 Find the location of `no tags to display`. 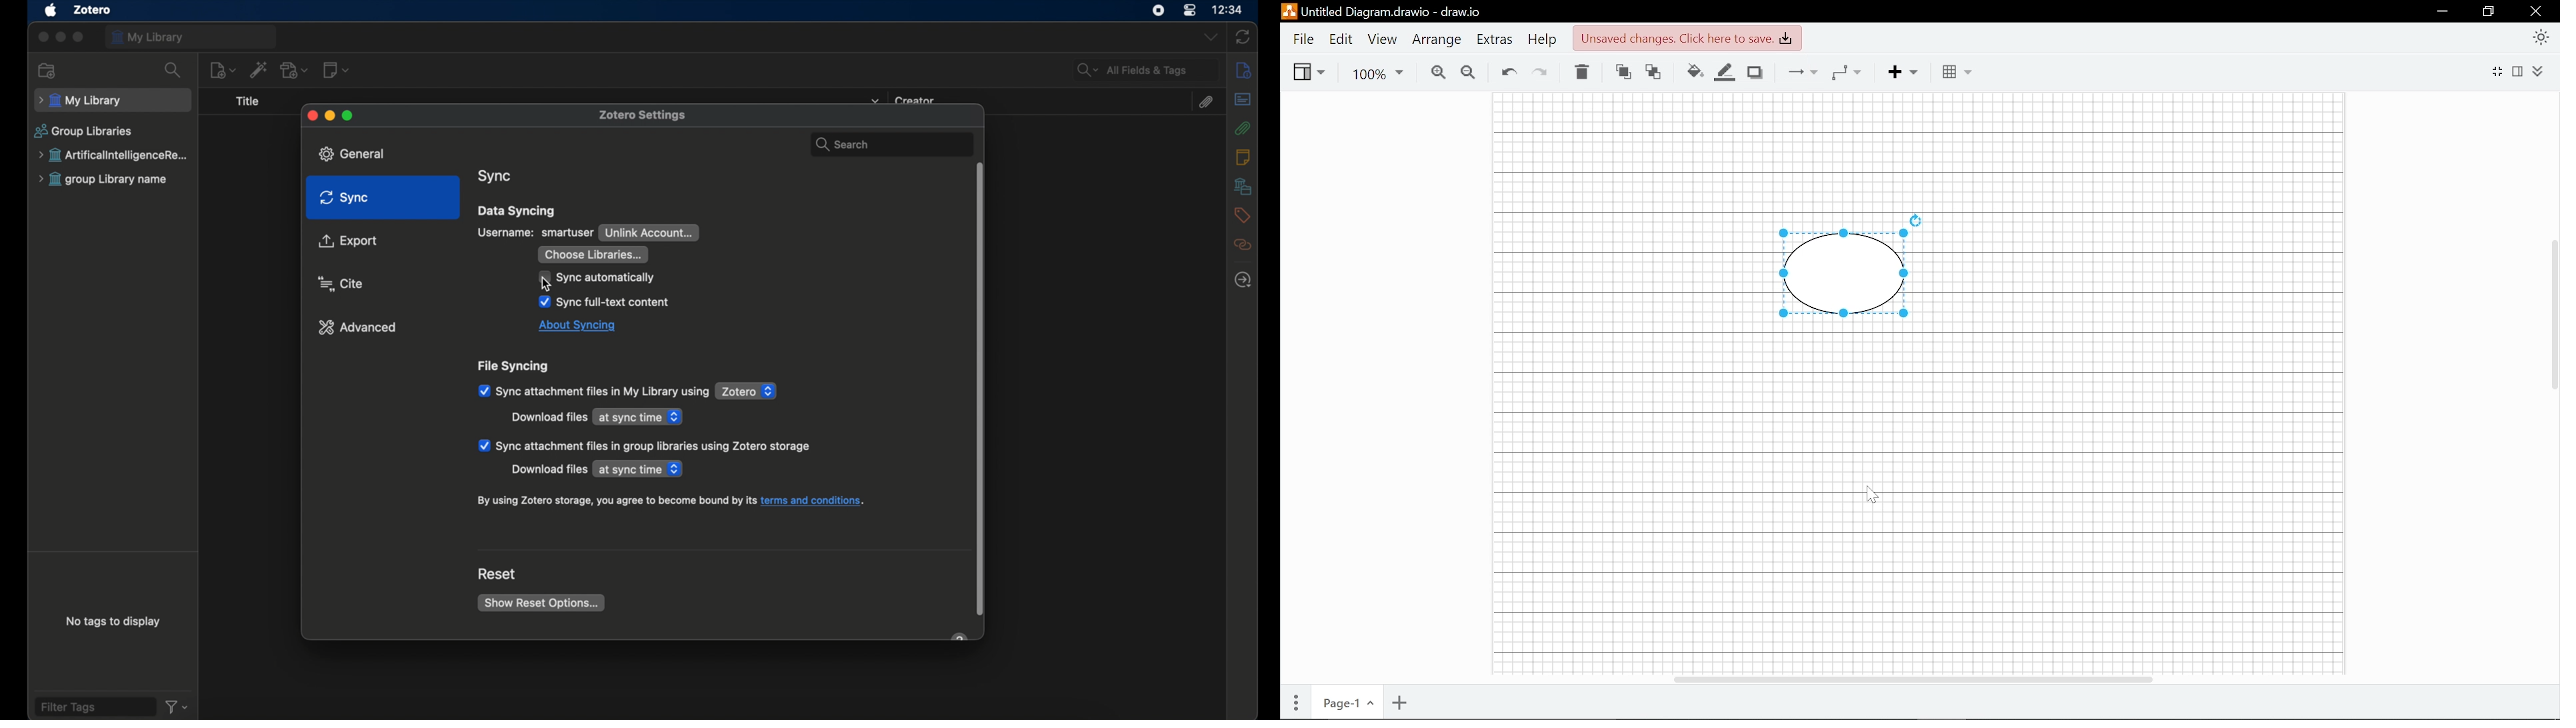

no tags to display is located at coordinates (112, 621).